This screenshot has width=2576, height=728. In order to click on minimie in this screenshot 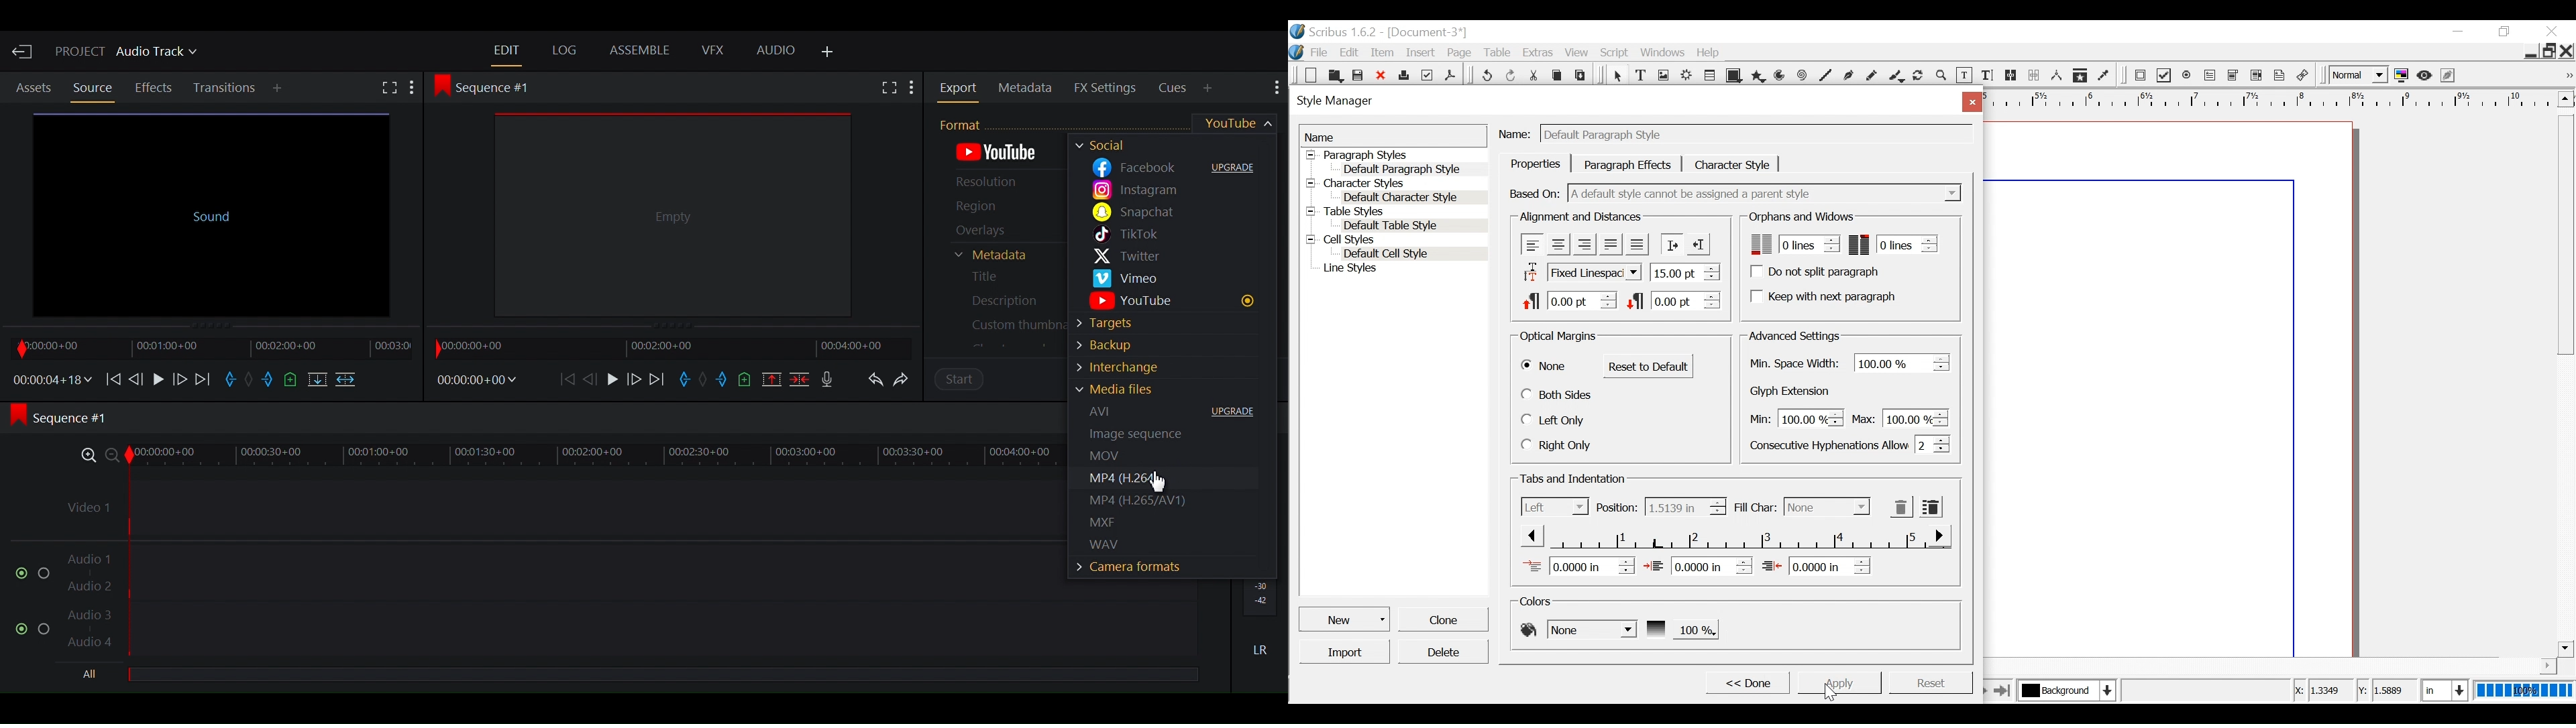, I will do `click(2530, 50)`.